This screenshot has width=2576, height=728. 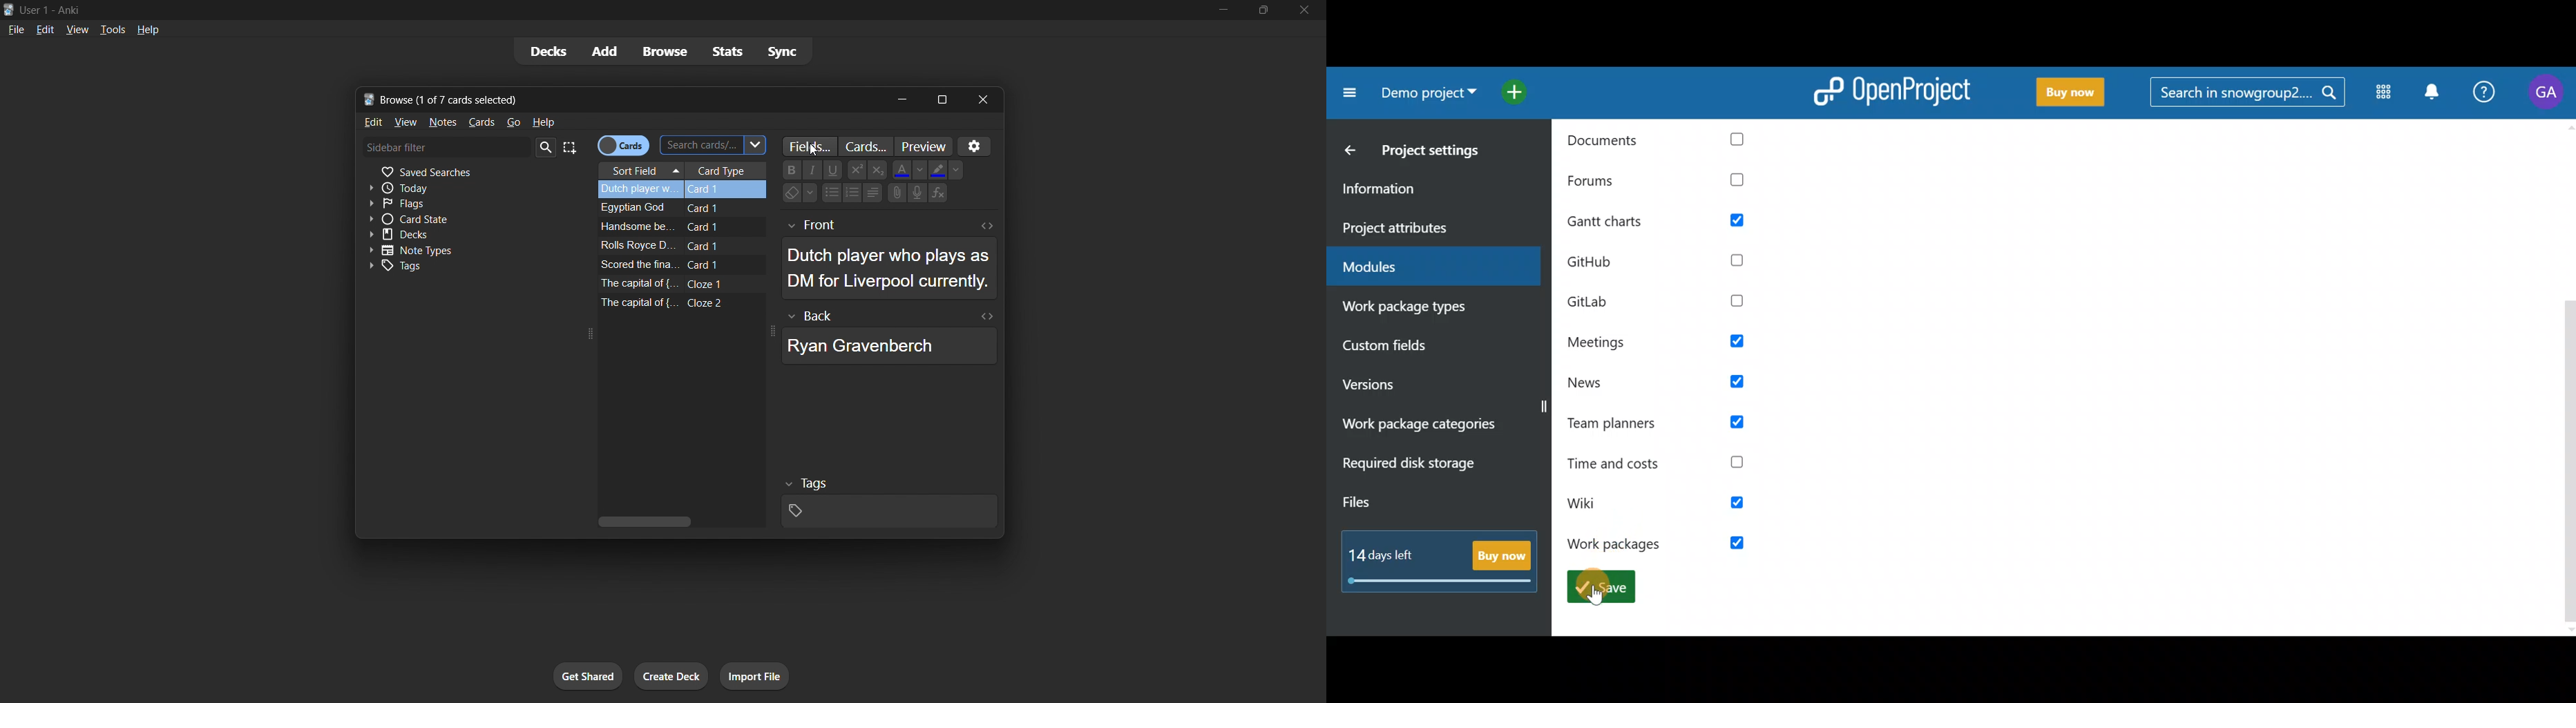 I want to click on remaining card data, so click(x=679, y=254).